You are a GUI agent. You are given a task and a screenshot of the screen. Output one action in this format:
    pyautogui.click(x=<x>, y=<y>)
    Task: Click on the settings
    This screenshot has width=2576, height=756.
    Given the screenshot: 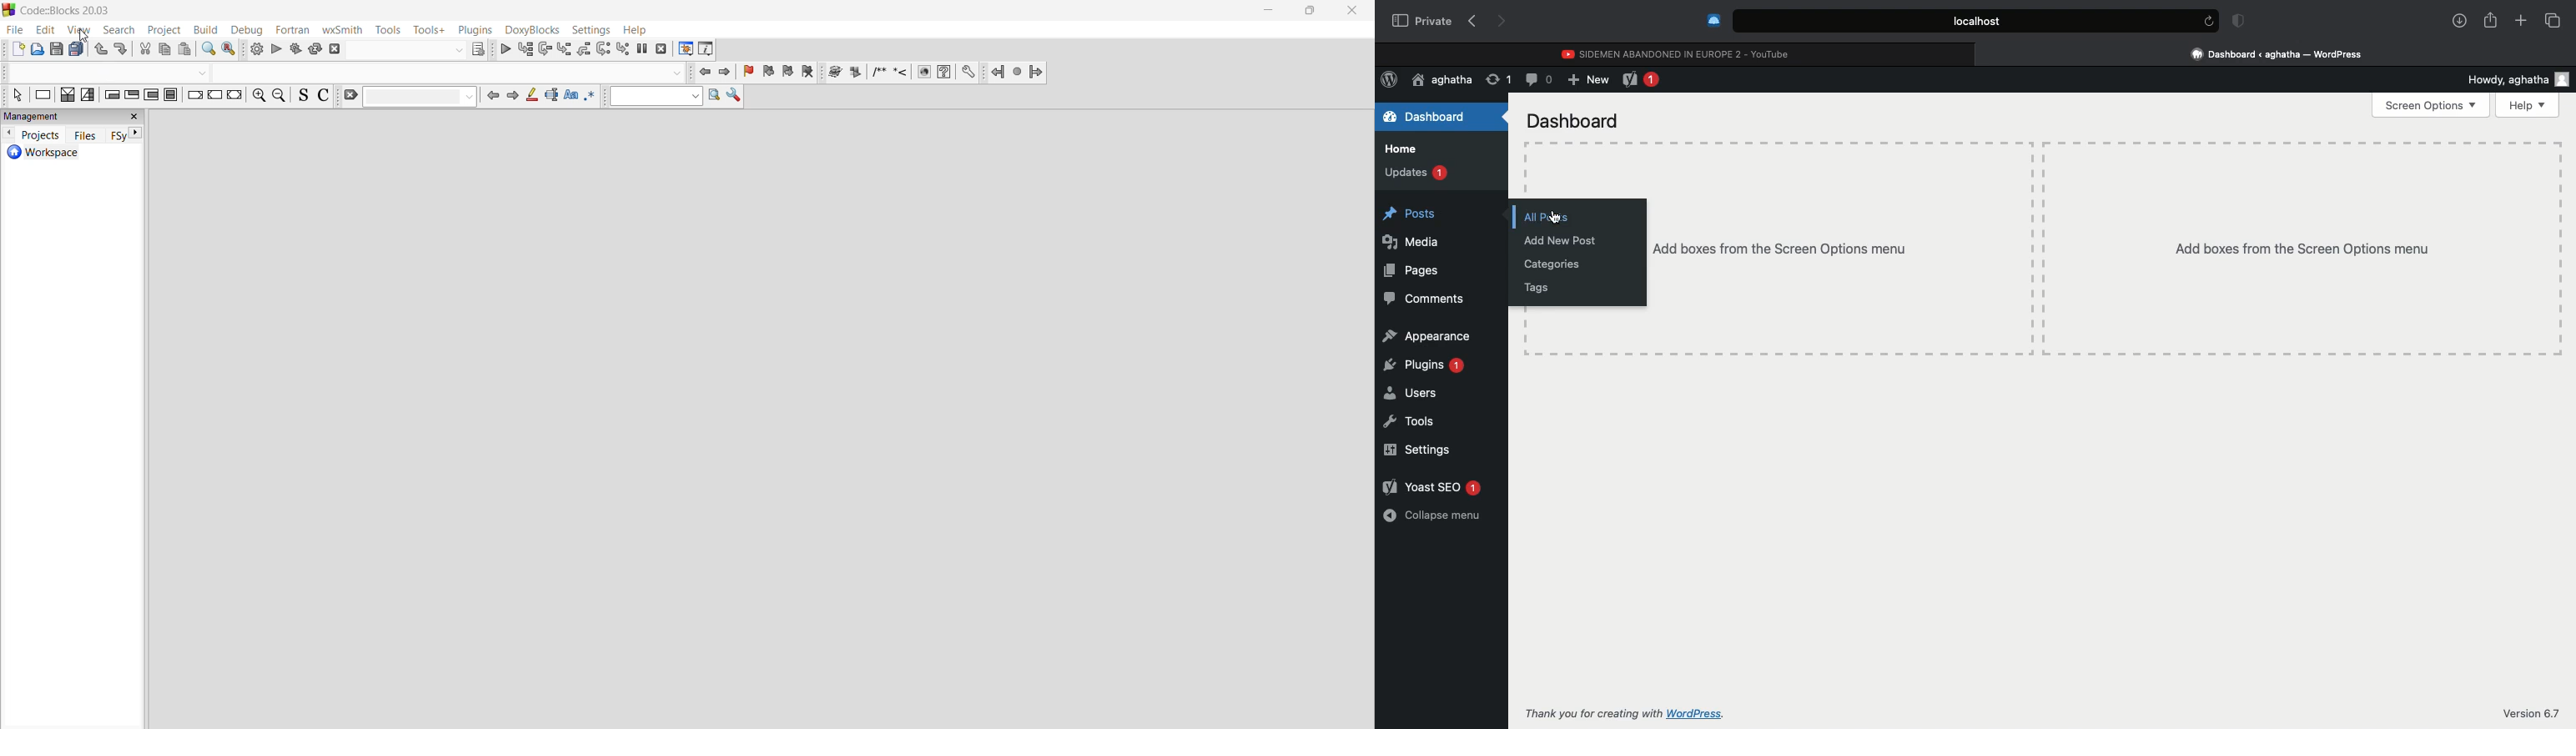 What is the action you would take?
    pyautogui.click(x=592, y=29)
    